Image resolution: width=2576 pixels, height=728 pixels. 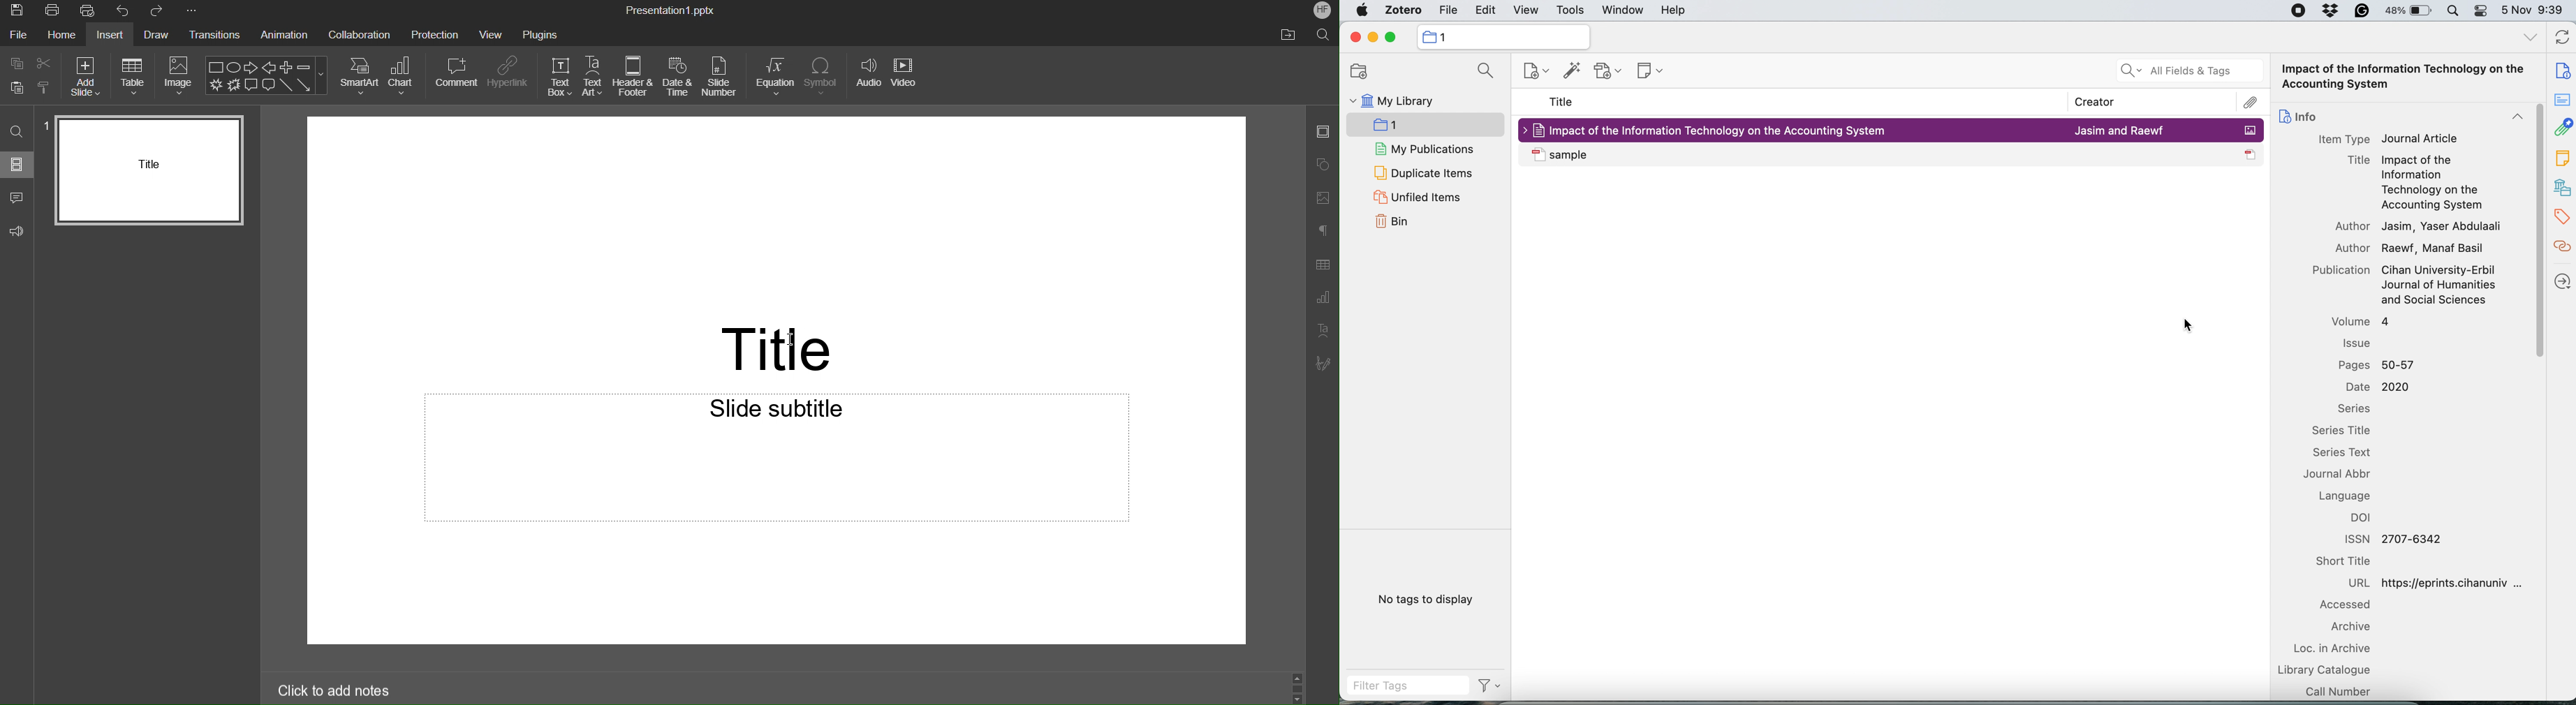 I want to click on duplicate items, so click(x=1424, y=173).